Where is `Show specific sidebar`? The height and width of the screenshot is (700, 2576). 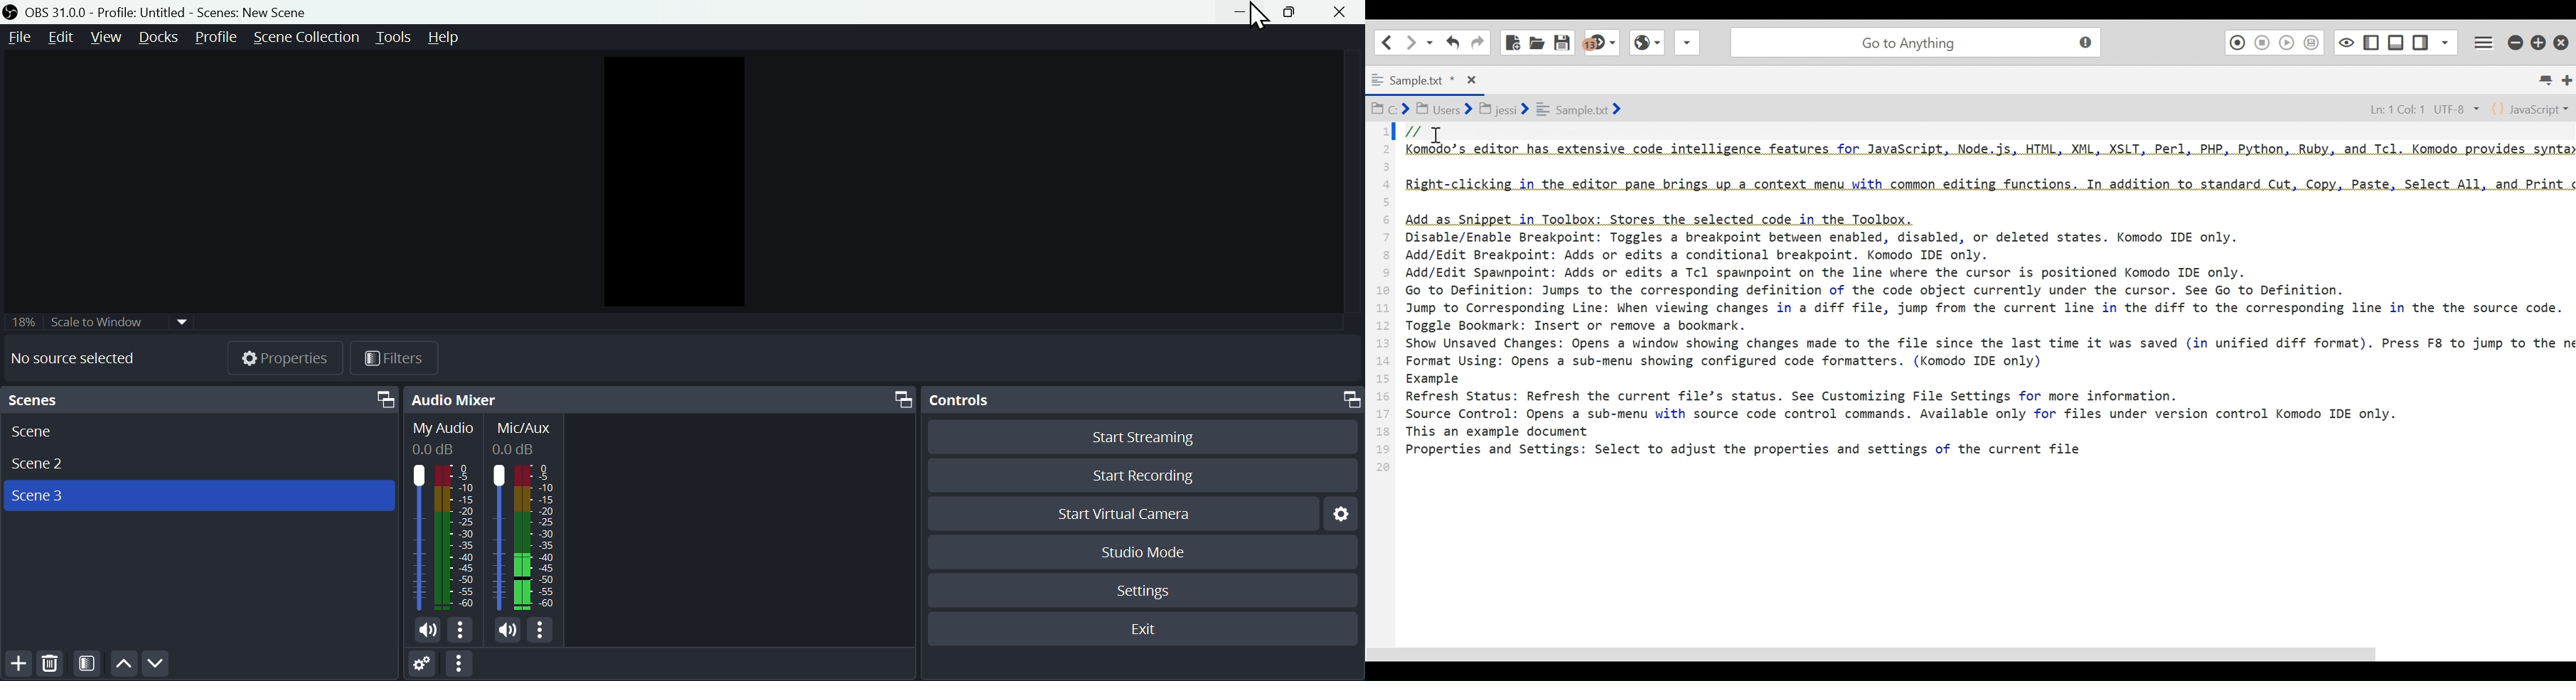
Show specific sidebar is located at coordinates (2445, 40).